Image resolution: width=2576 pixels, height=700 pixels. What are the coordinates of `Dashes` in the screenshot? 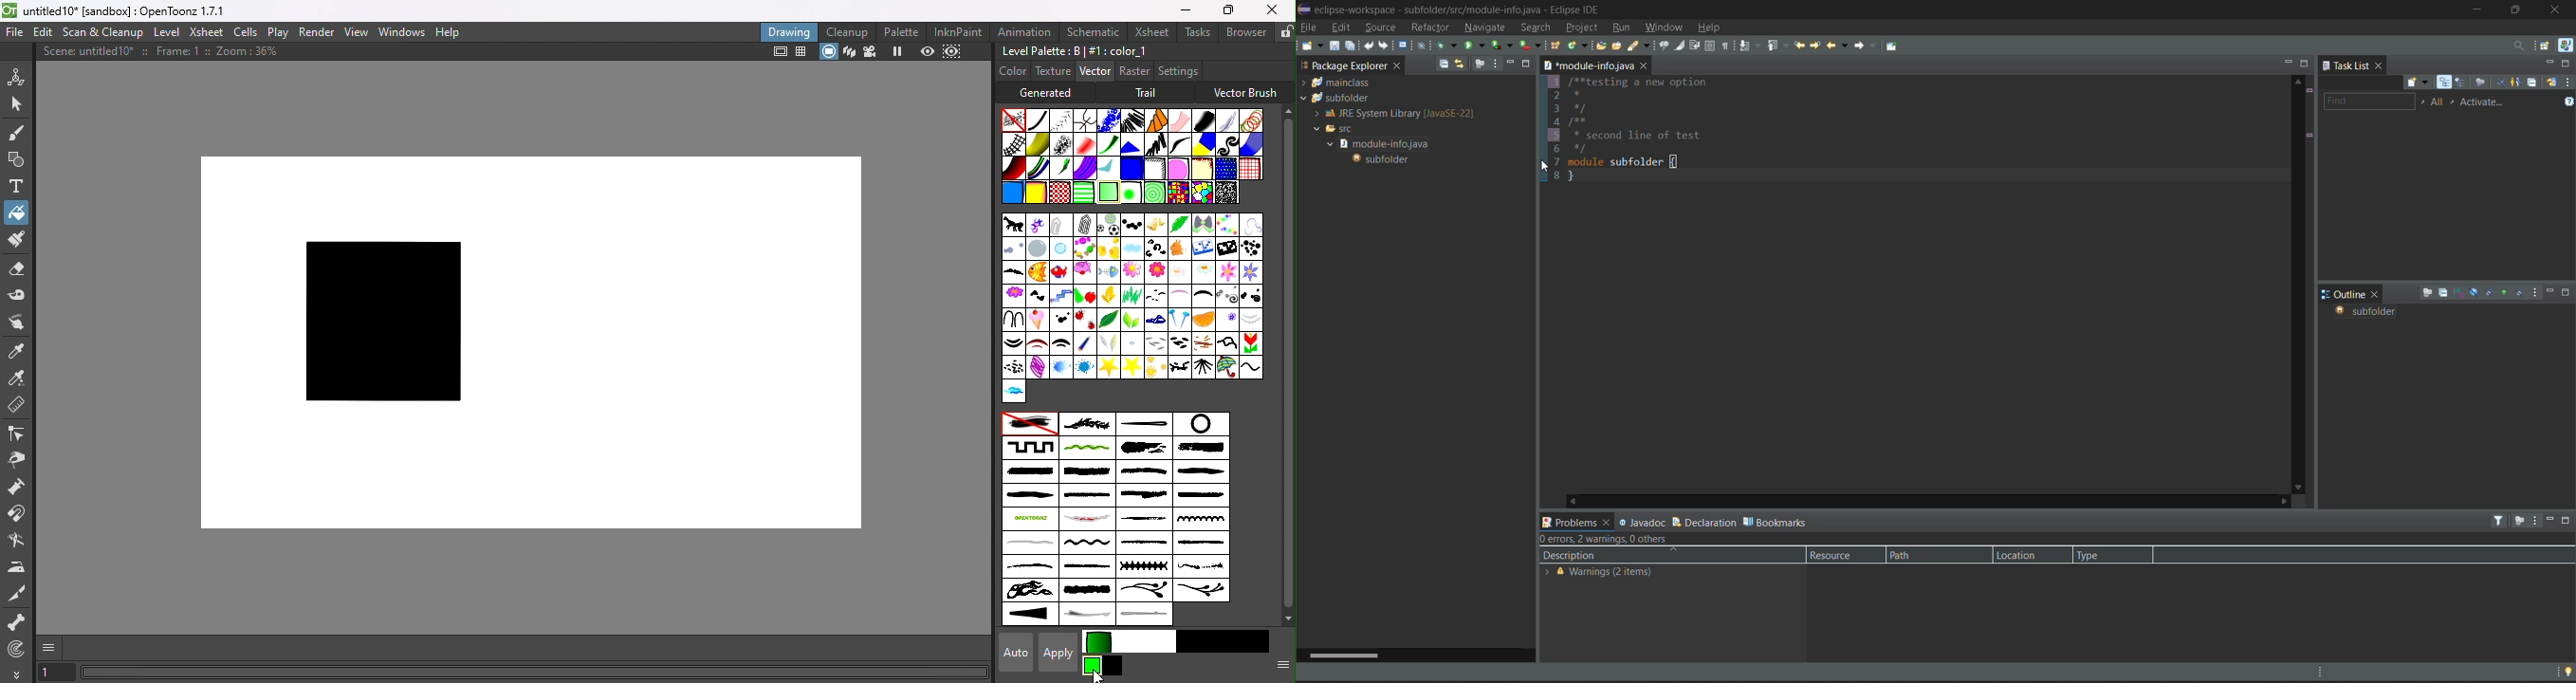 It's located at (1132, 120).